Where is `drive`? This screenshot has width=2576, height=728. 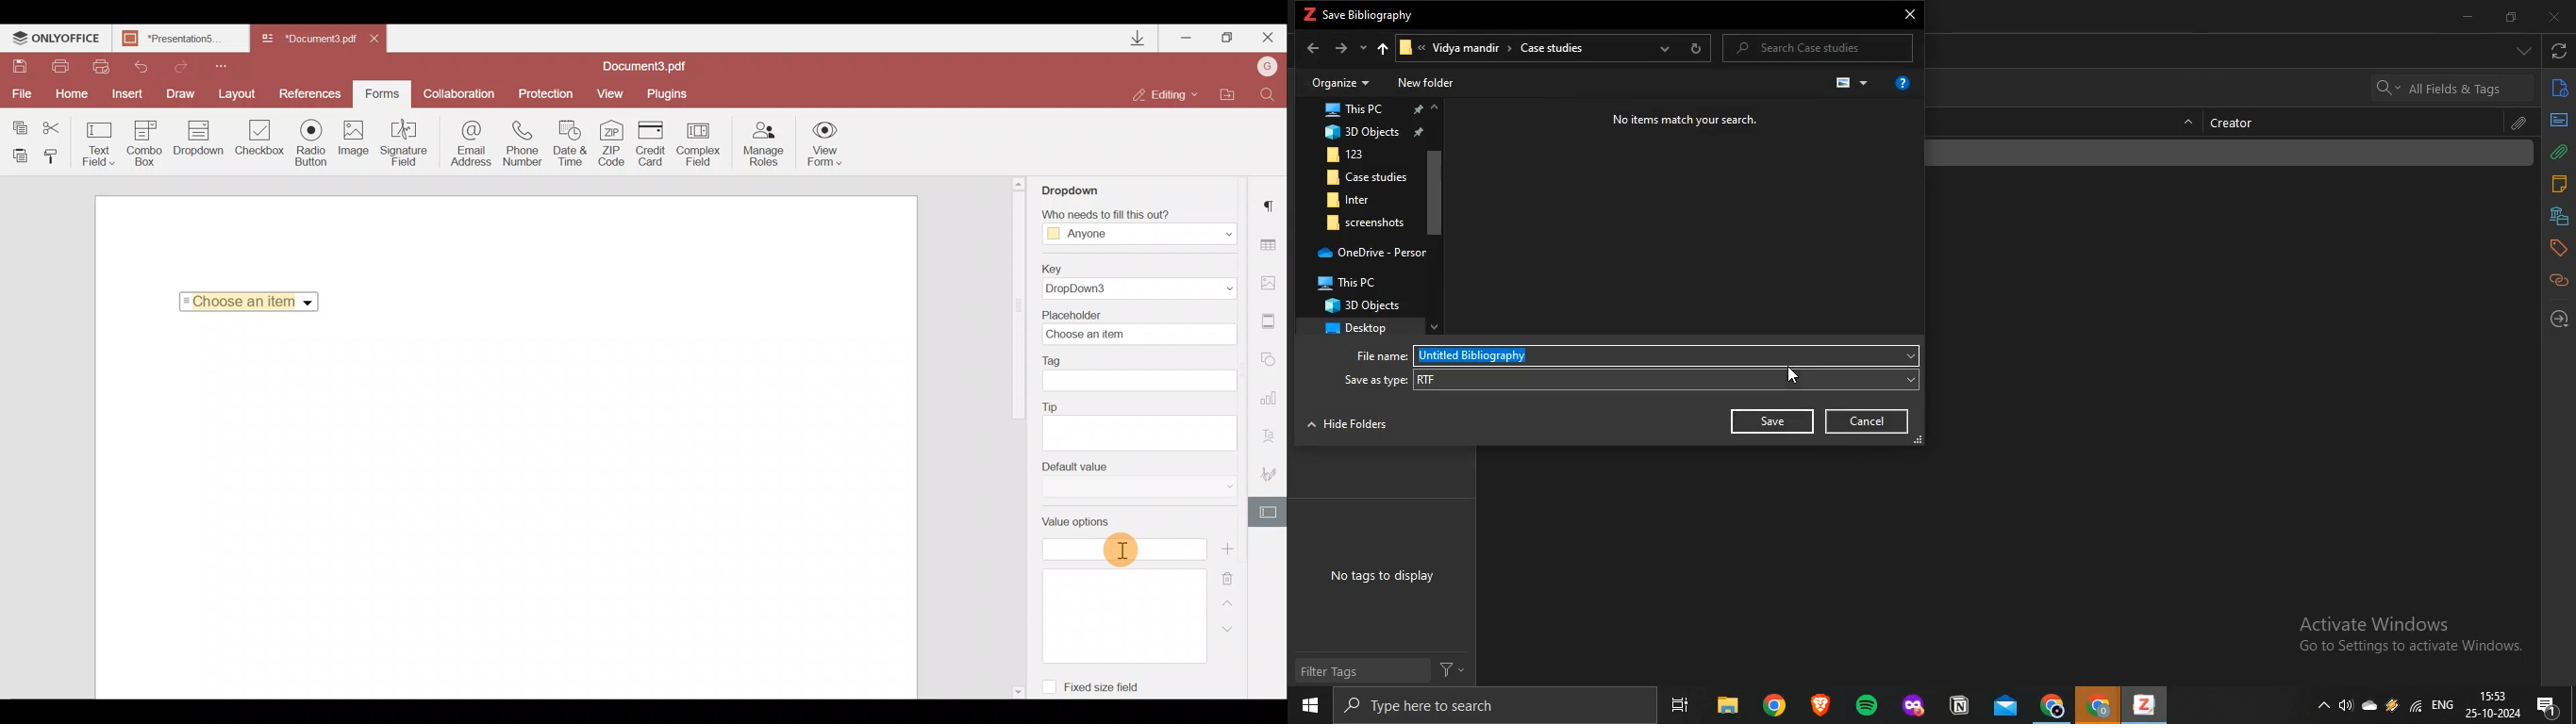
drive is located at coordinates (2392, 704).